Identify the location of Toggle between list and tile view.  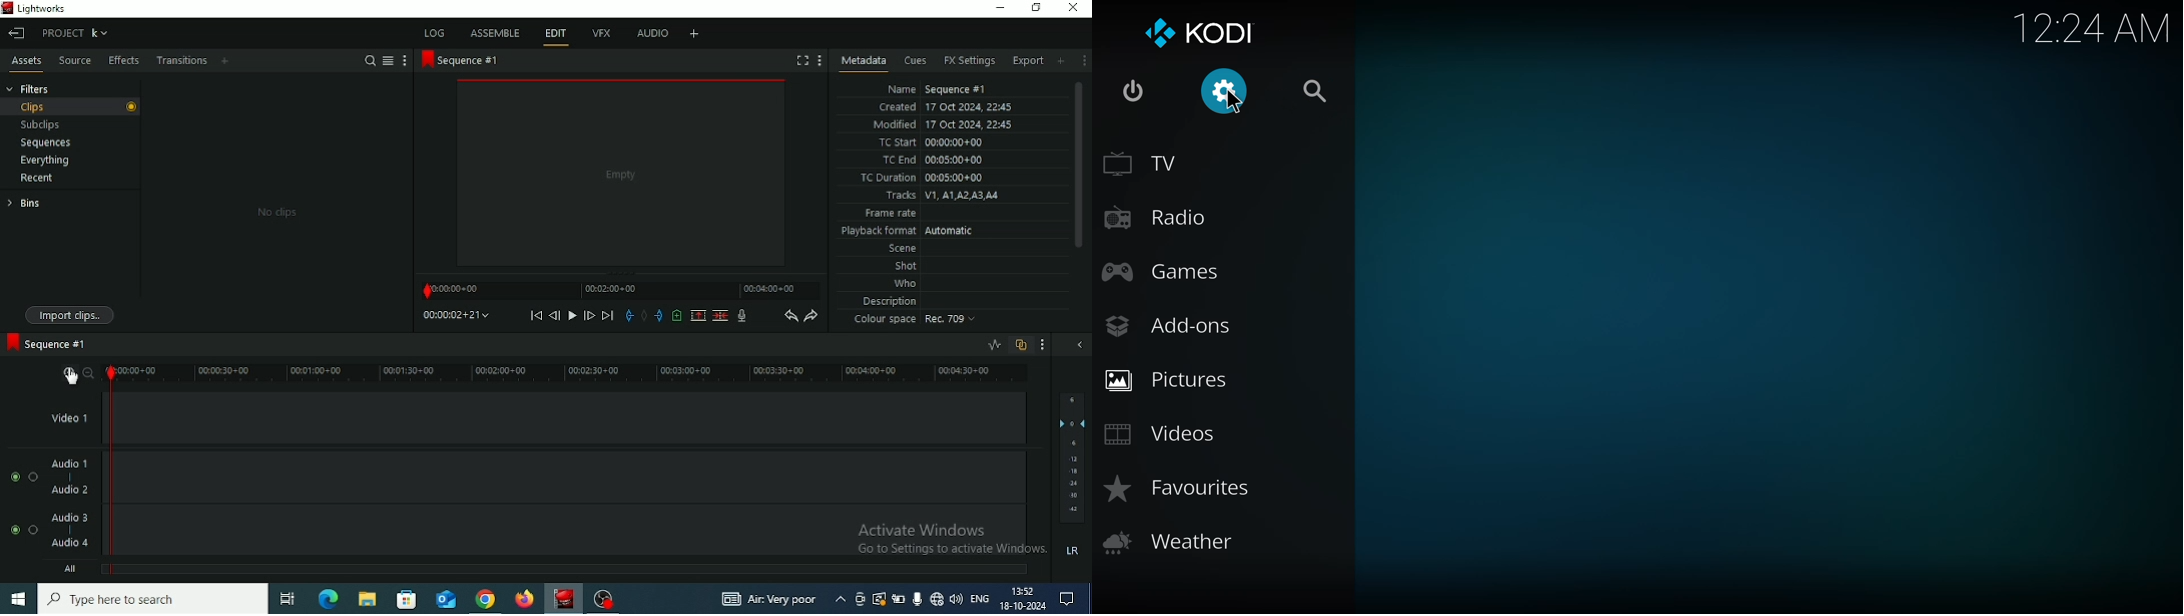
(388, 61).